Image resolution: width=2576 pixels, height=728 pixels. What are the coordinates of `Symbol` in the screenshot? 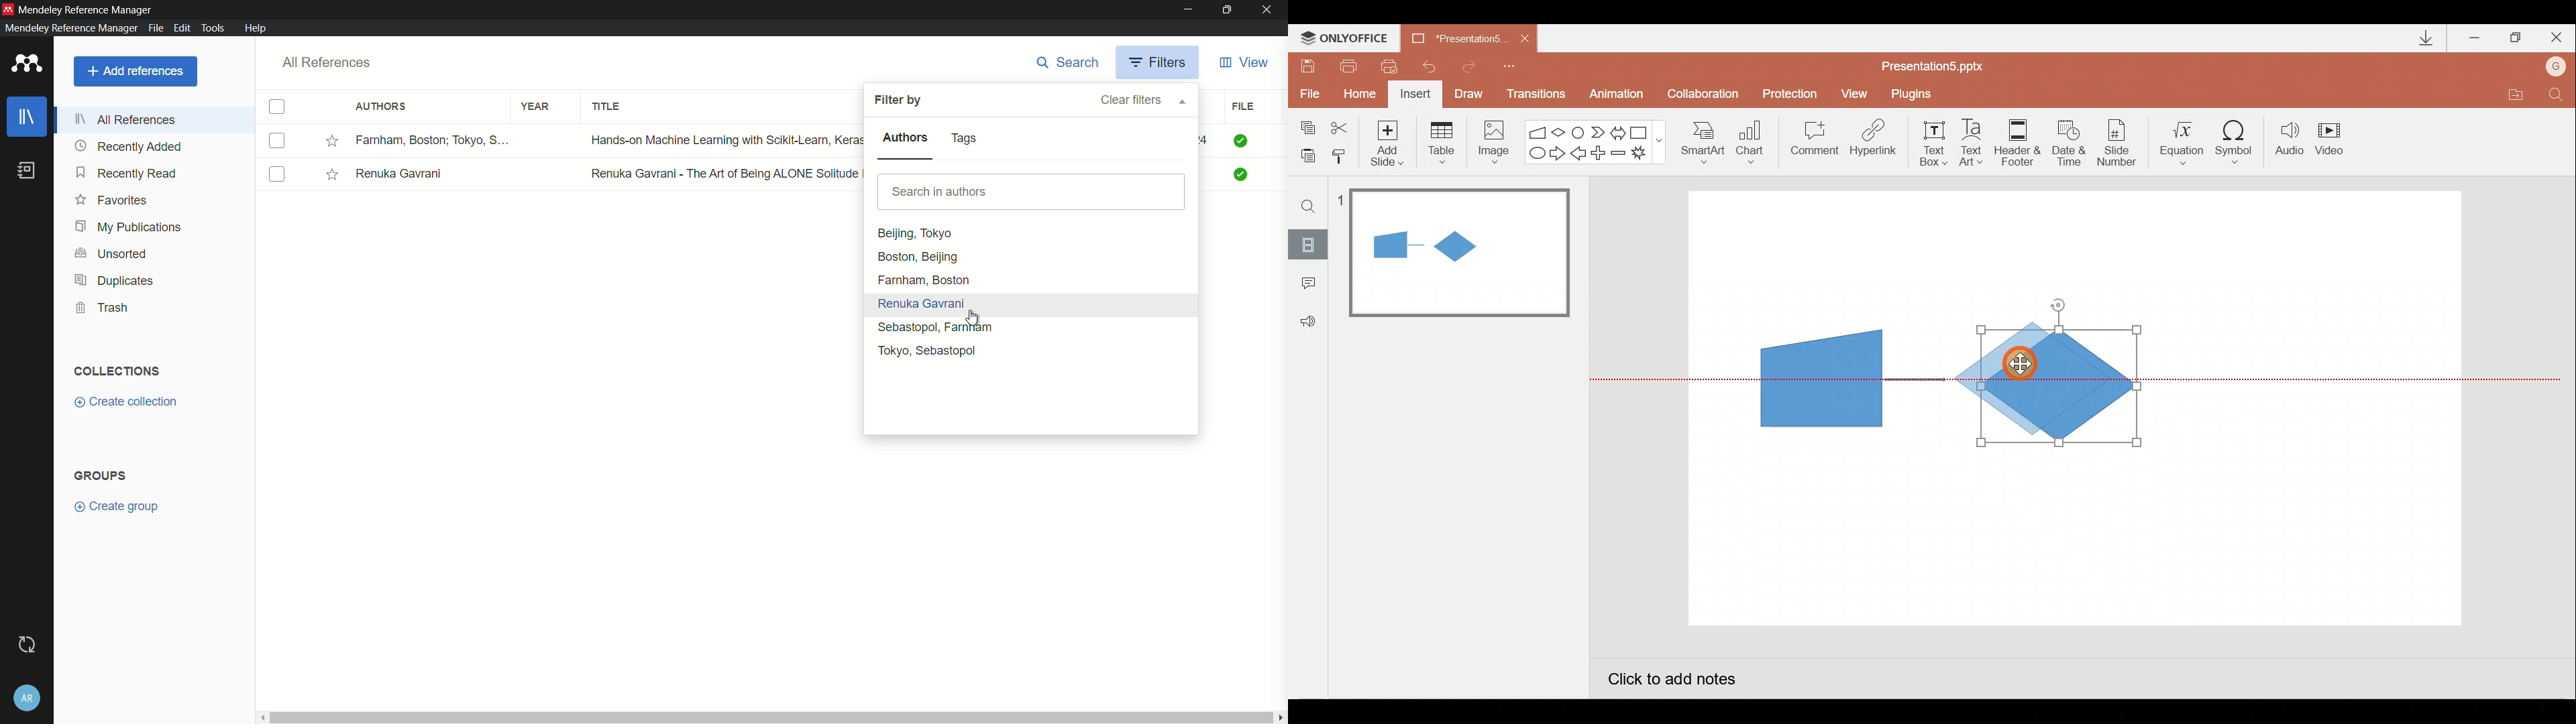 It's located at (2239, 141).